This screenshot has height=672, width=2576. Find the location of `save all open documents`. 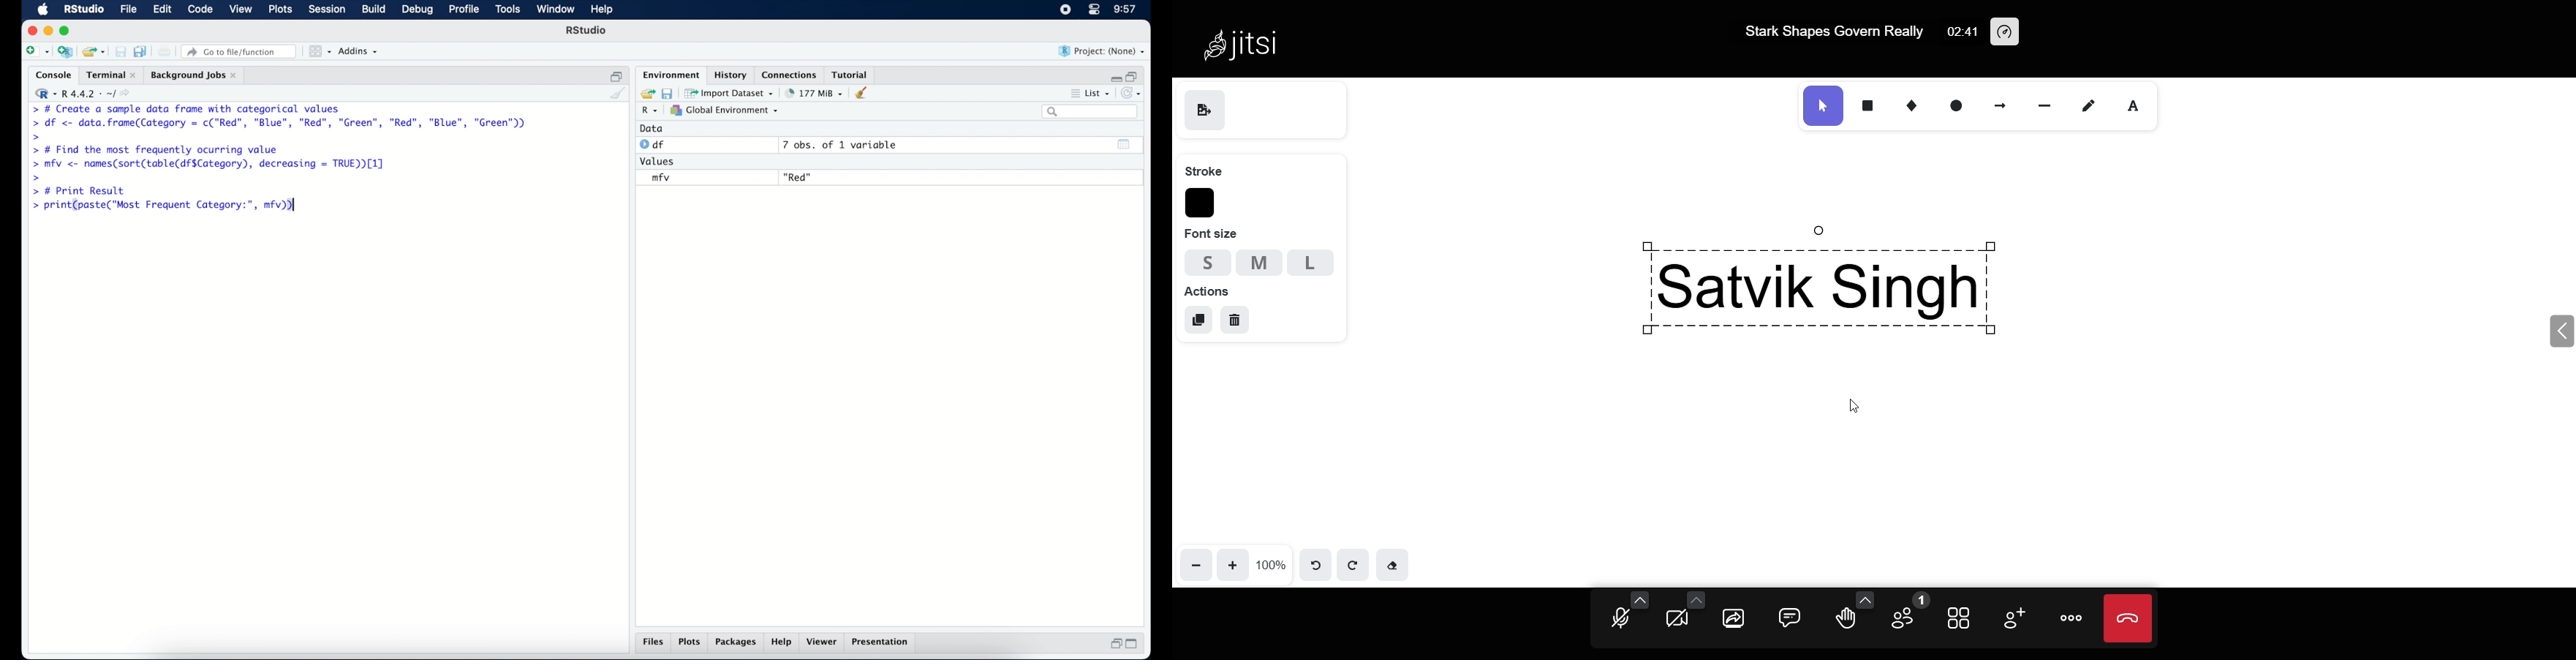

save all open documents is located at coordinates (140, 50).